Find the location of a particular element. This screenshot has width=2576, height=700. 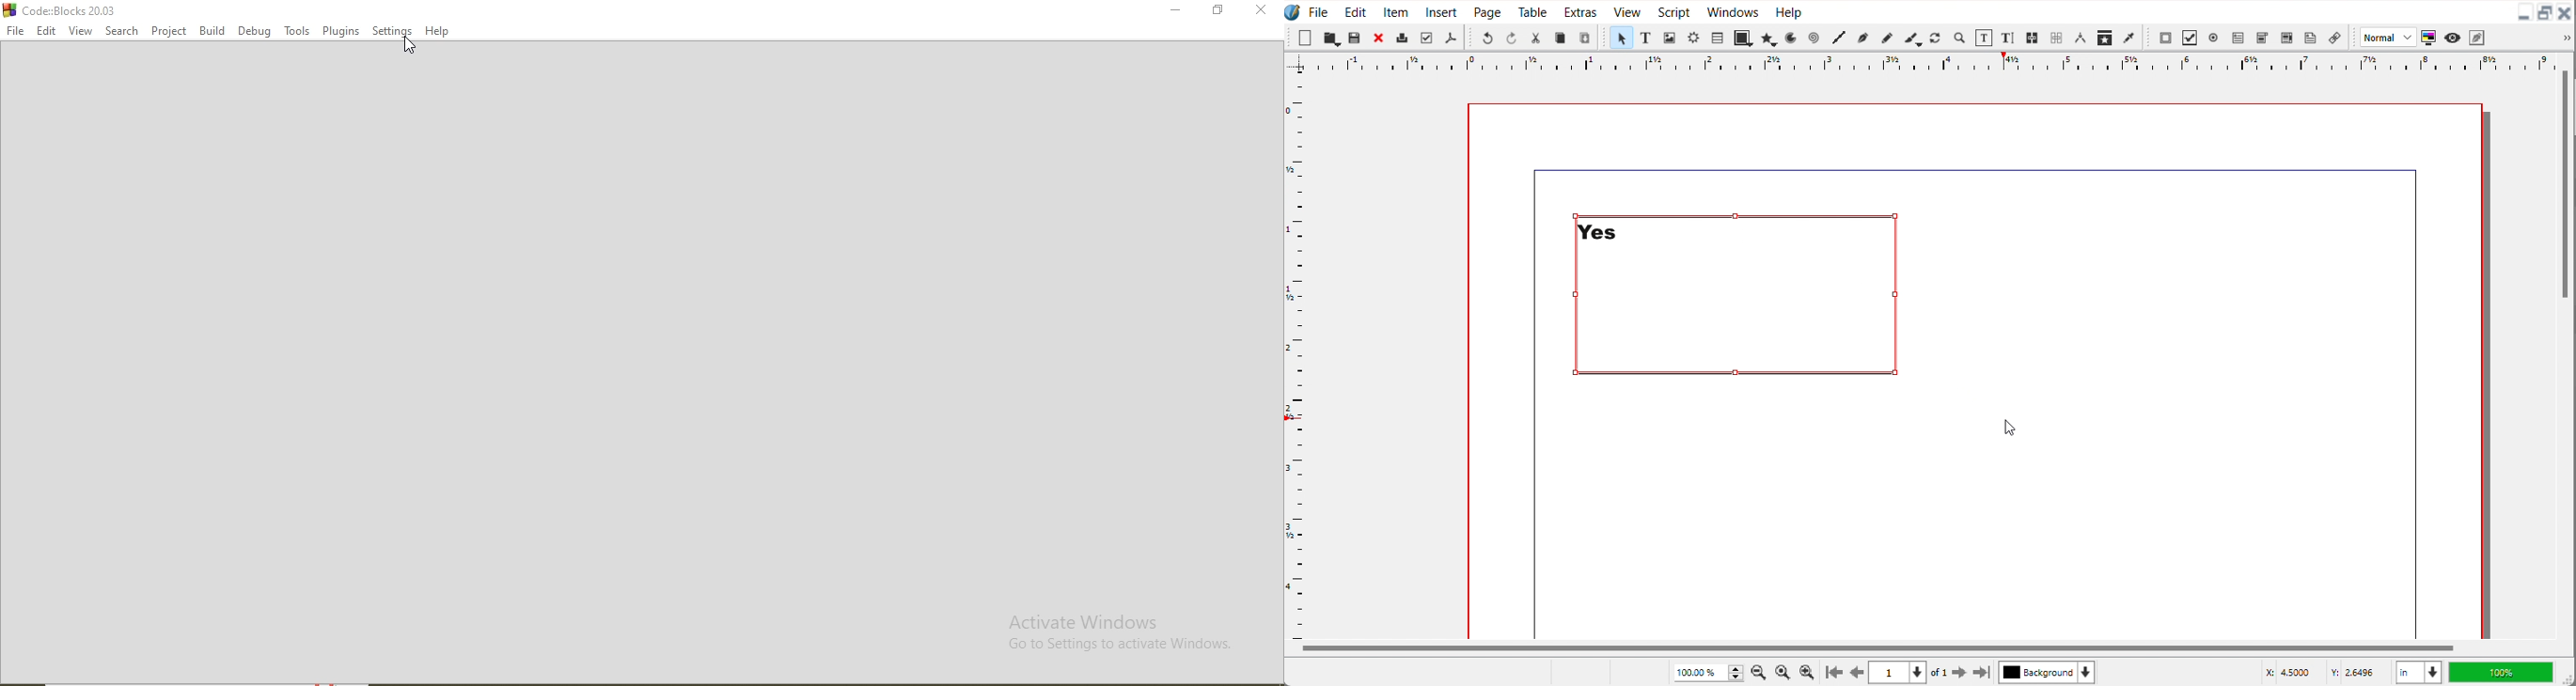

Maximize is located at coordinates (2545, 13).